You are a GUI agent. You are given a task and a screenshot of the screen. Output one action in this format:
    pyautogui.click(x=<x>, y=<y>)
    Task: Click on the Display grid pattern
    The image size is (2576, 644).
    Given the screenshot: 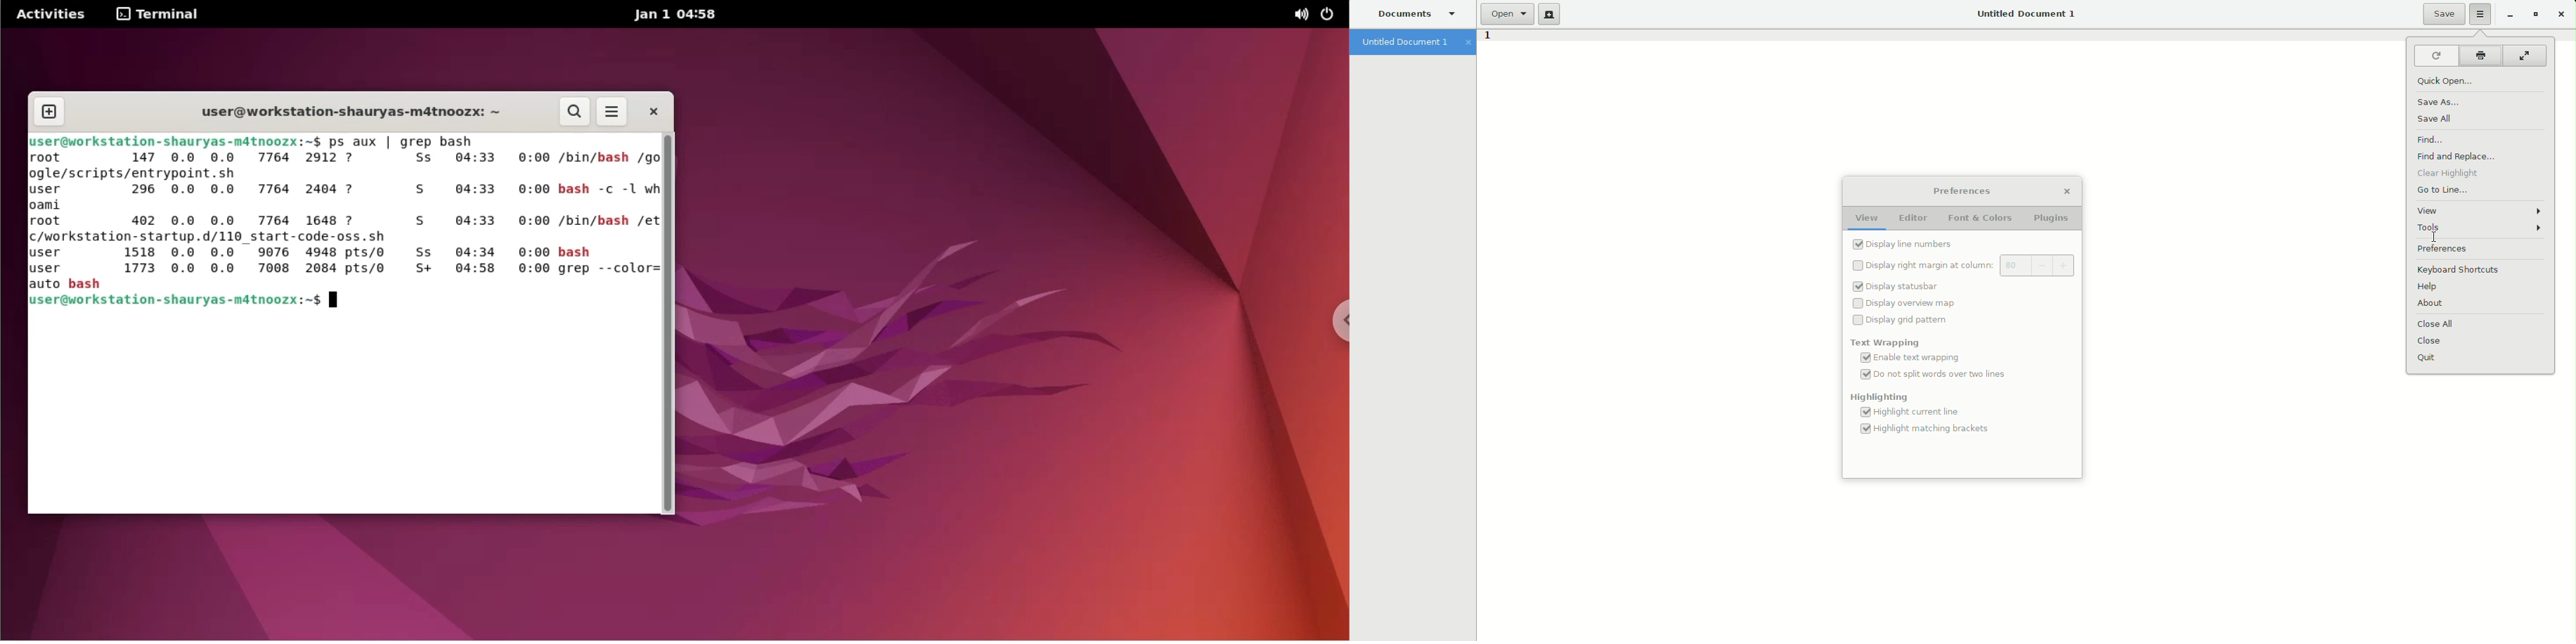 What is the action you would take?
    pyautogui.click(x=1904, y=320)
    